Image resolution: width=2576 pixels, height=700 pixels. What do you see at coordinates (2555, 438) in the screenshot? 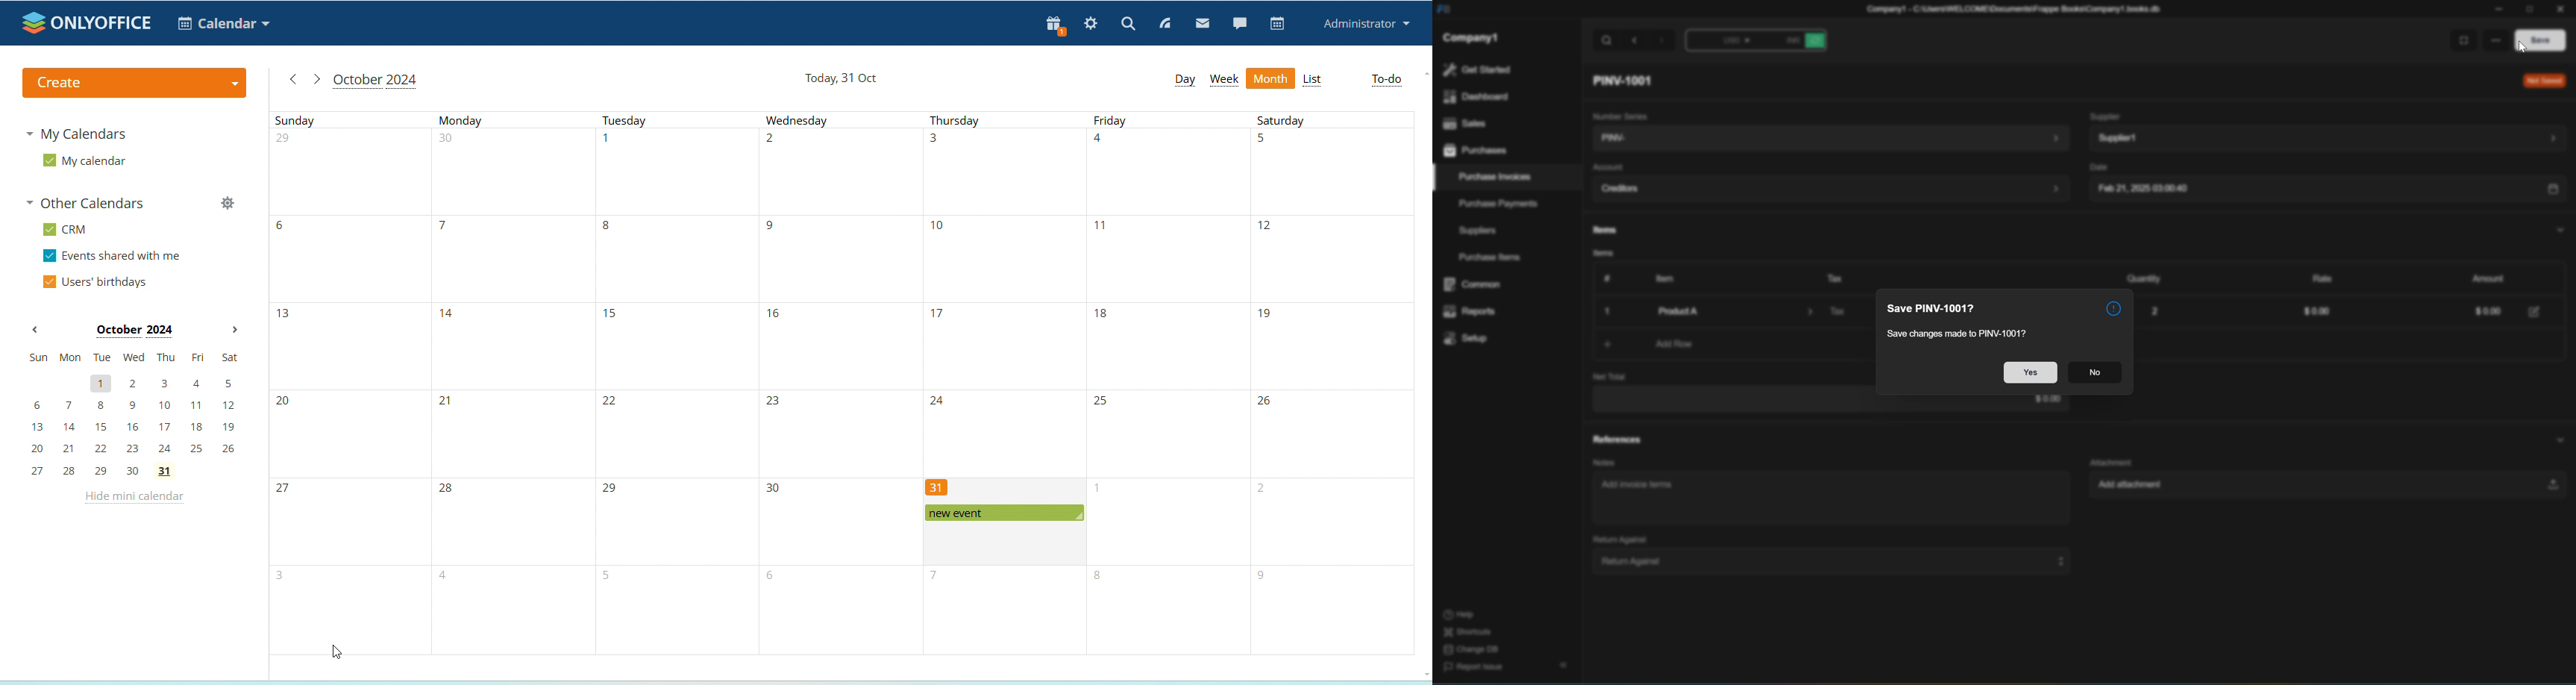
I see `Hide` at bounding box center [2555, 438].